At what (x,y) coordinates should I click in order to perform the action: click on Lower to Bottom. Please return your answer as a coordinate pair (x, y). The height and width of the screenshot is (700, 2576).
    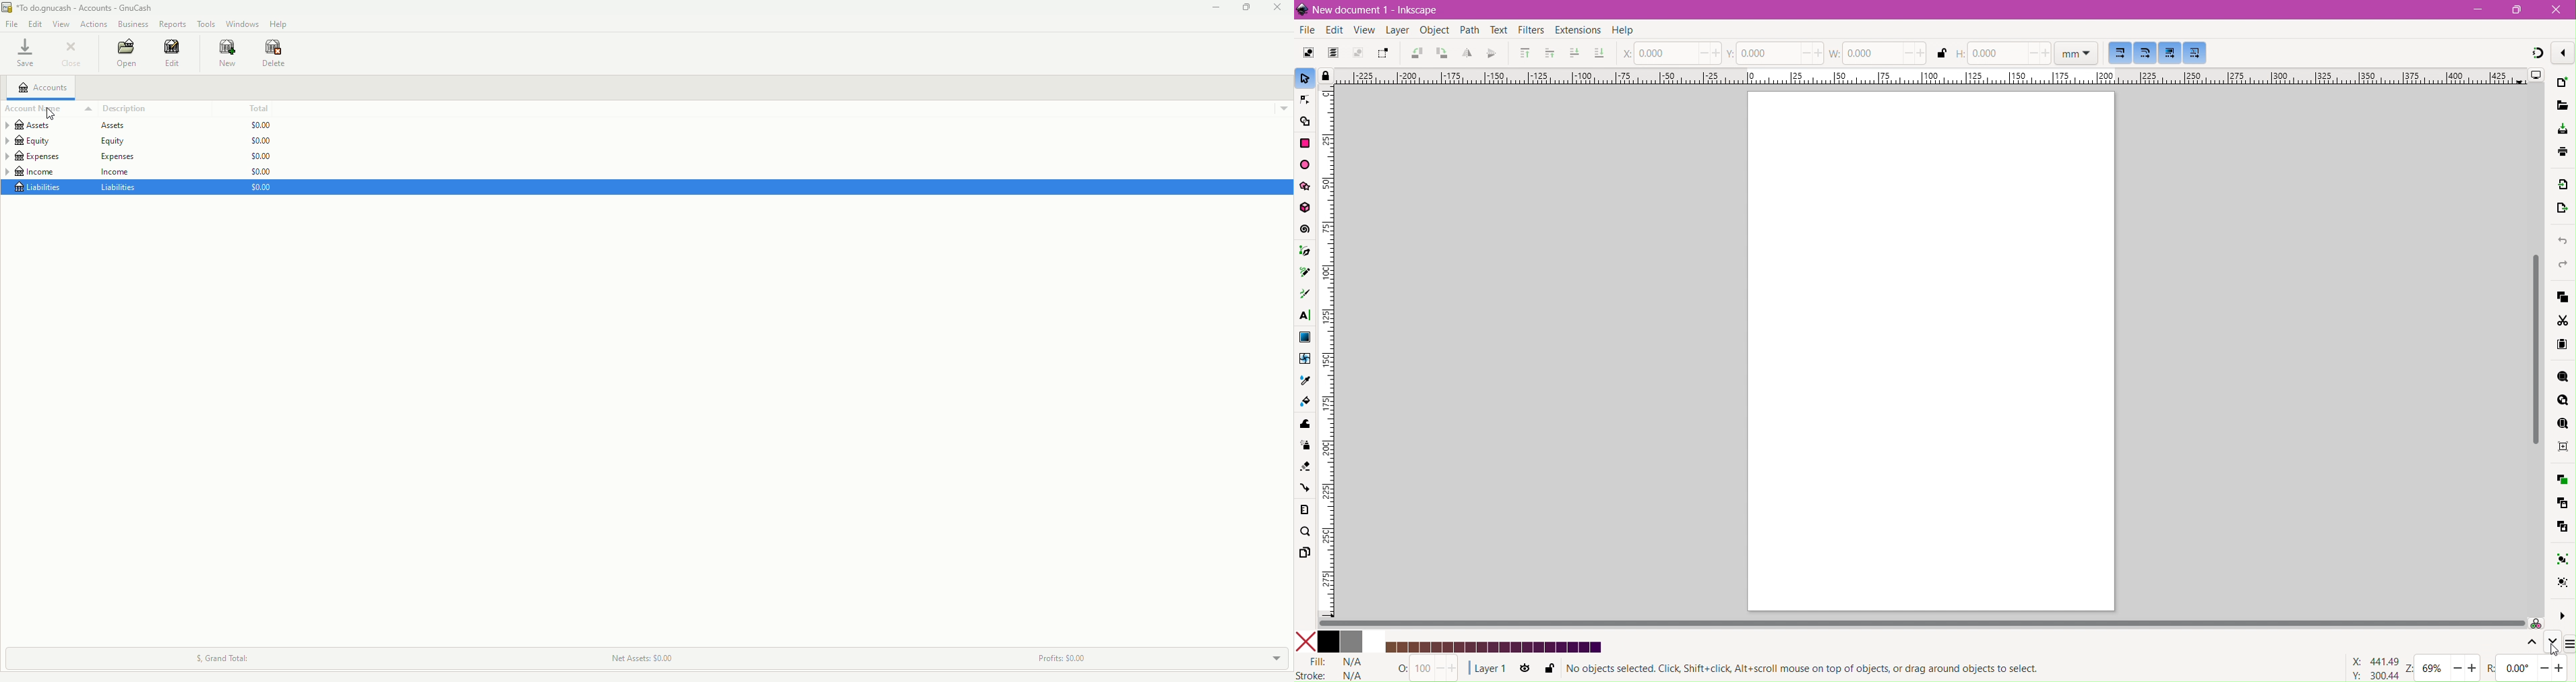
    Looking at the image, I should click on (1599, 53).